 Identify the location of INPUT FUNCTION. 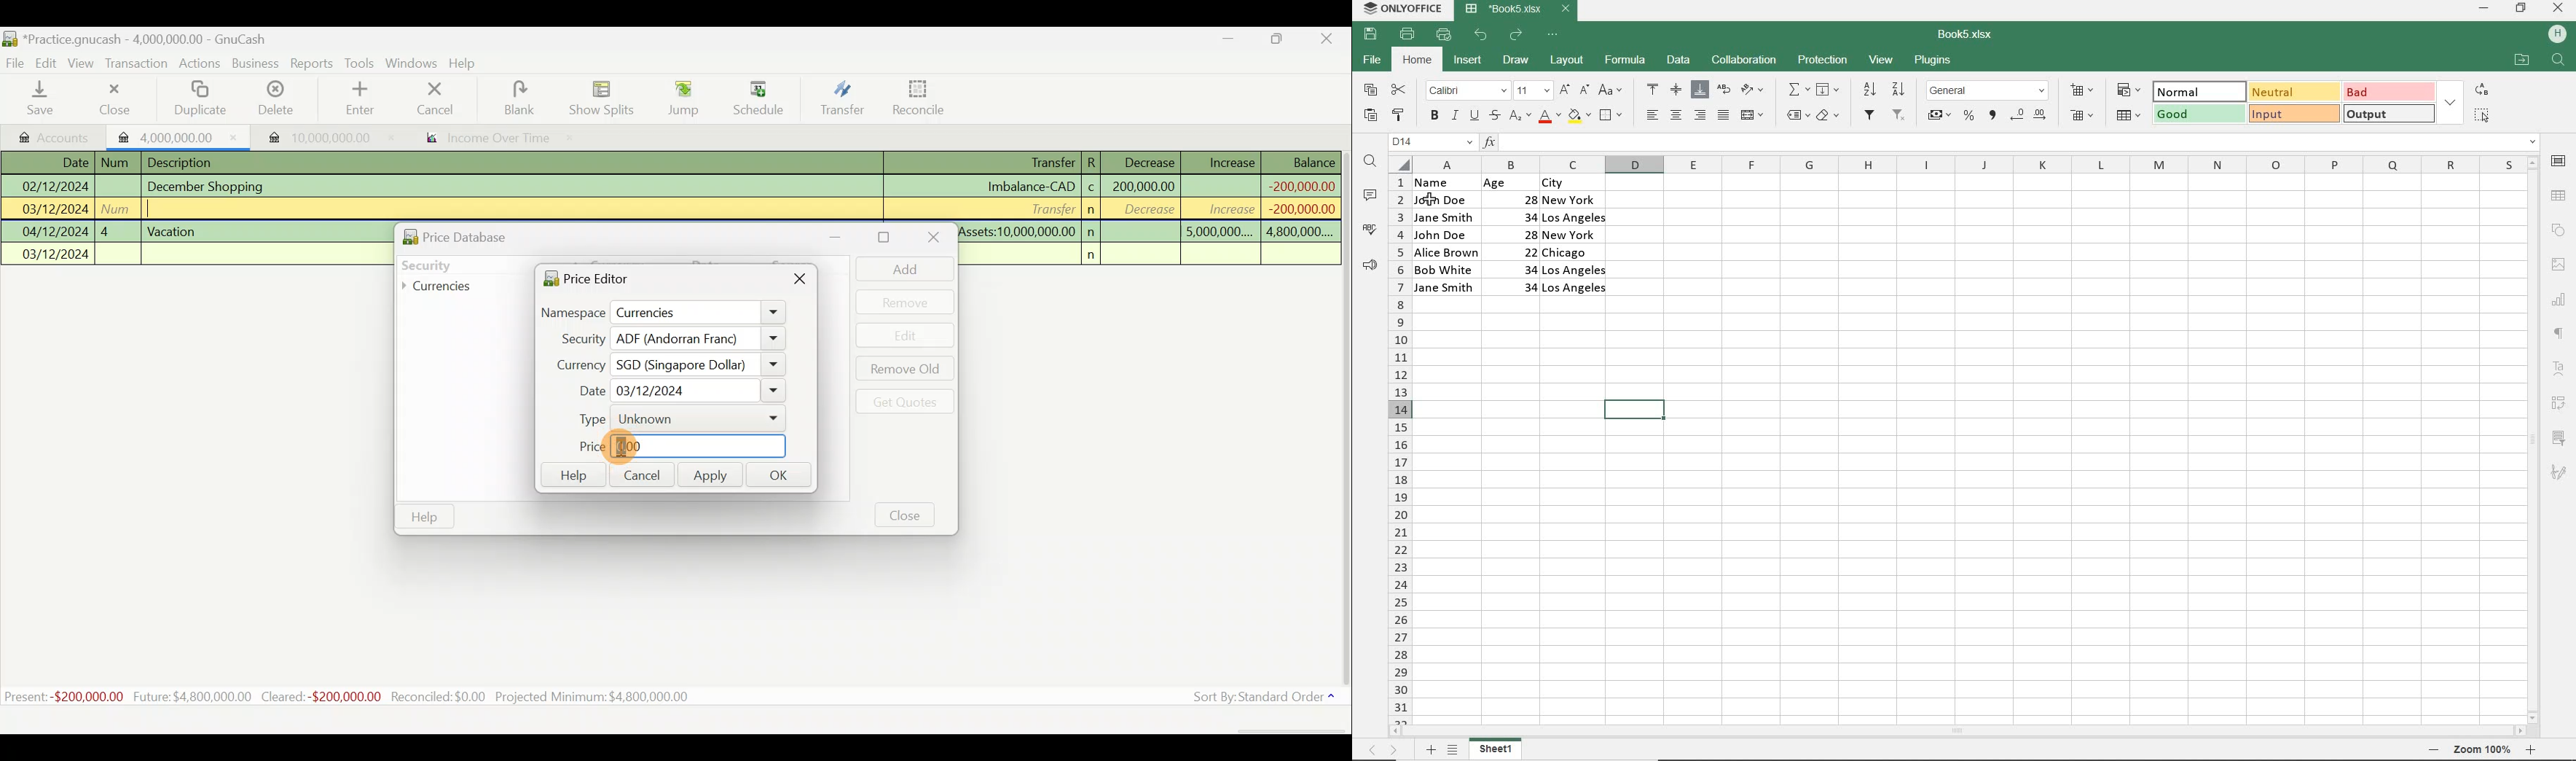
(2011, 142).